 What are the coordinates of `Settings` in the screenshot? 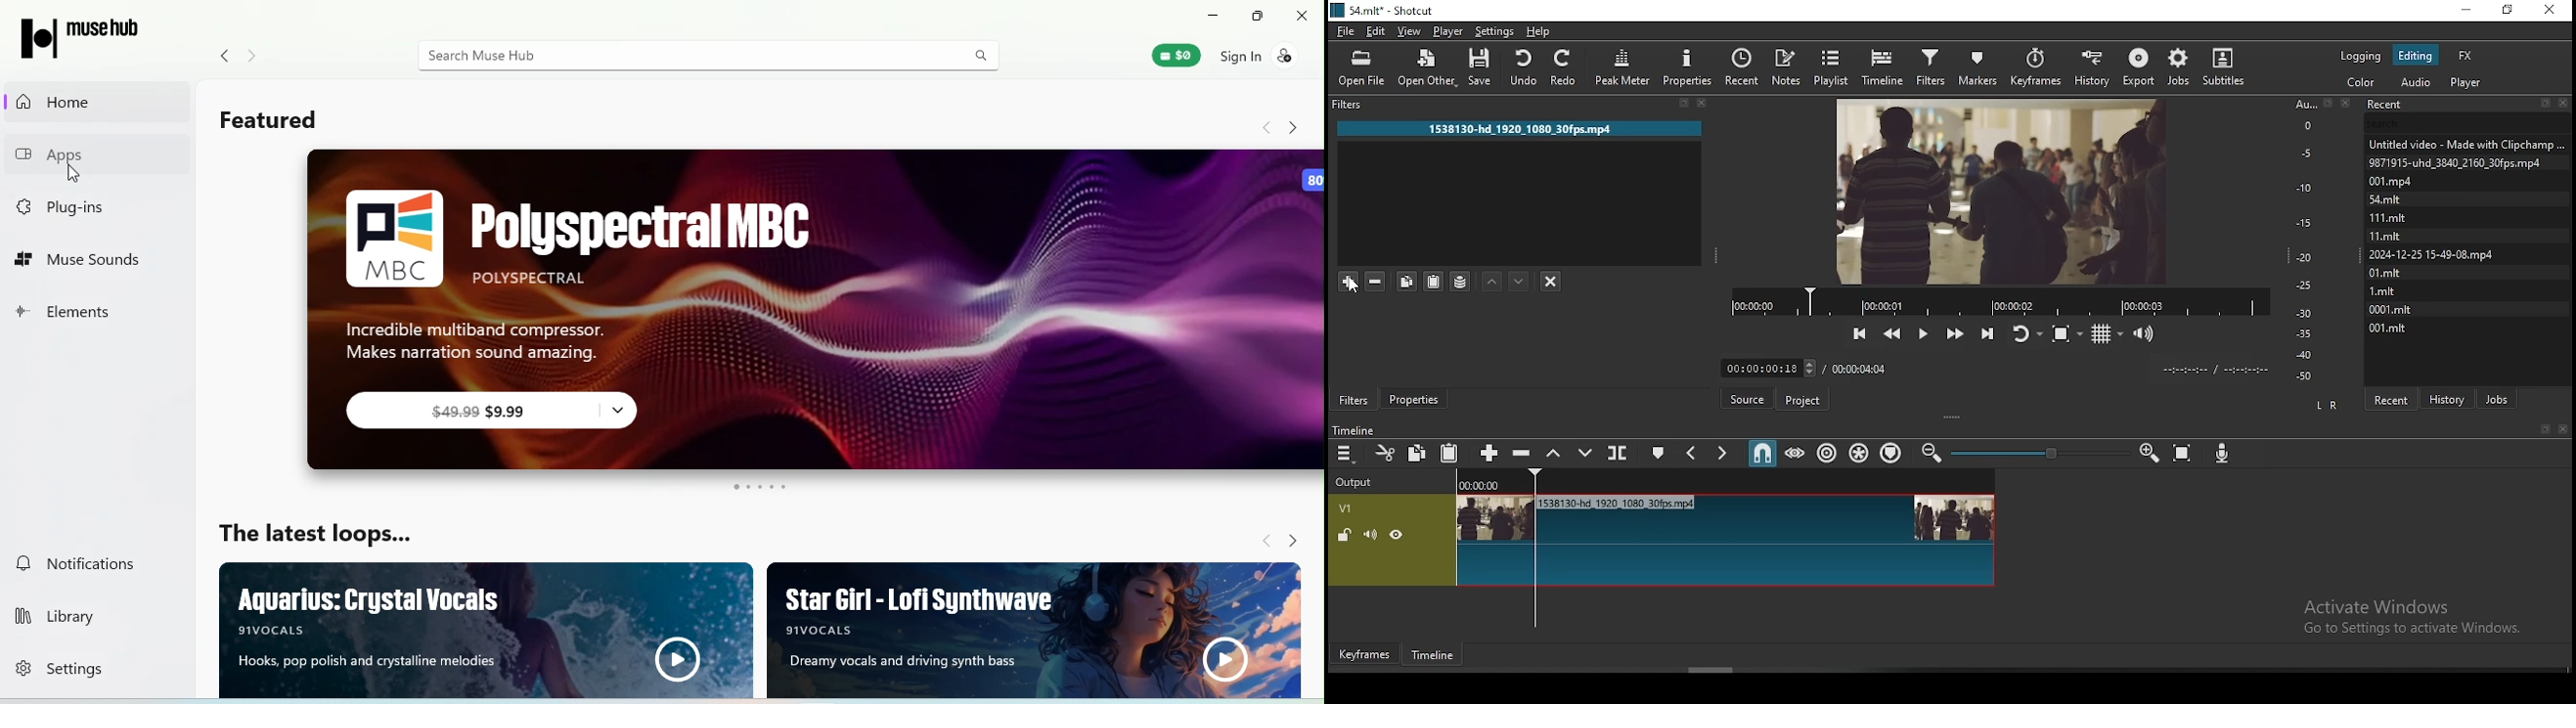 It's located at (83, 672).